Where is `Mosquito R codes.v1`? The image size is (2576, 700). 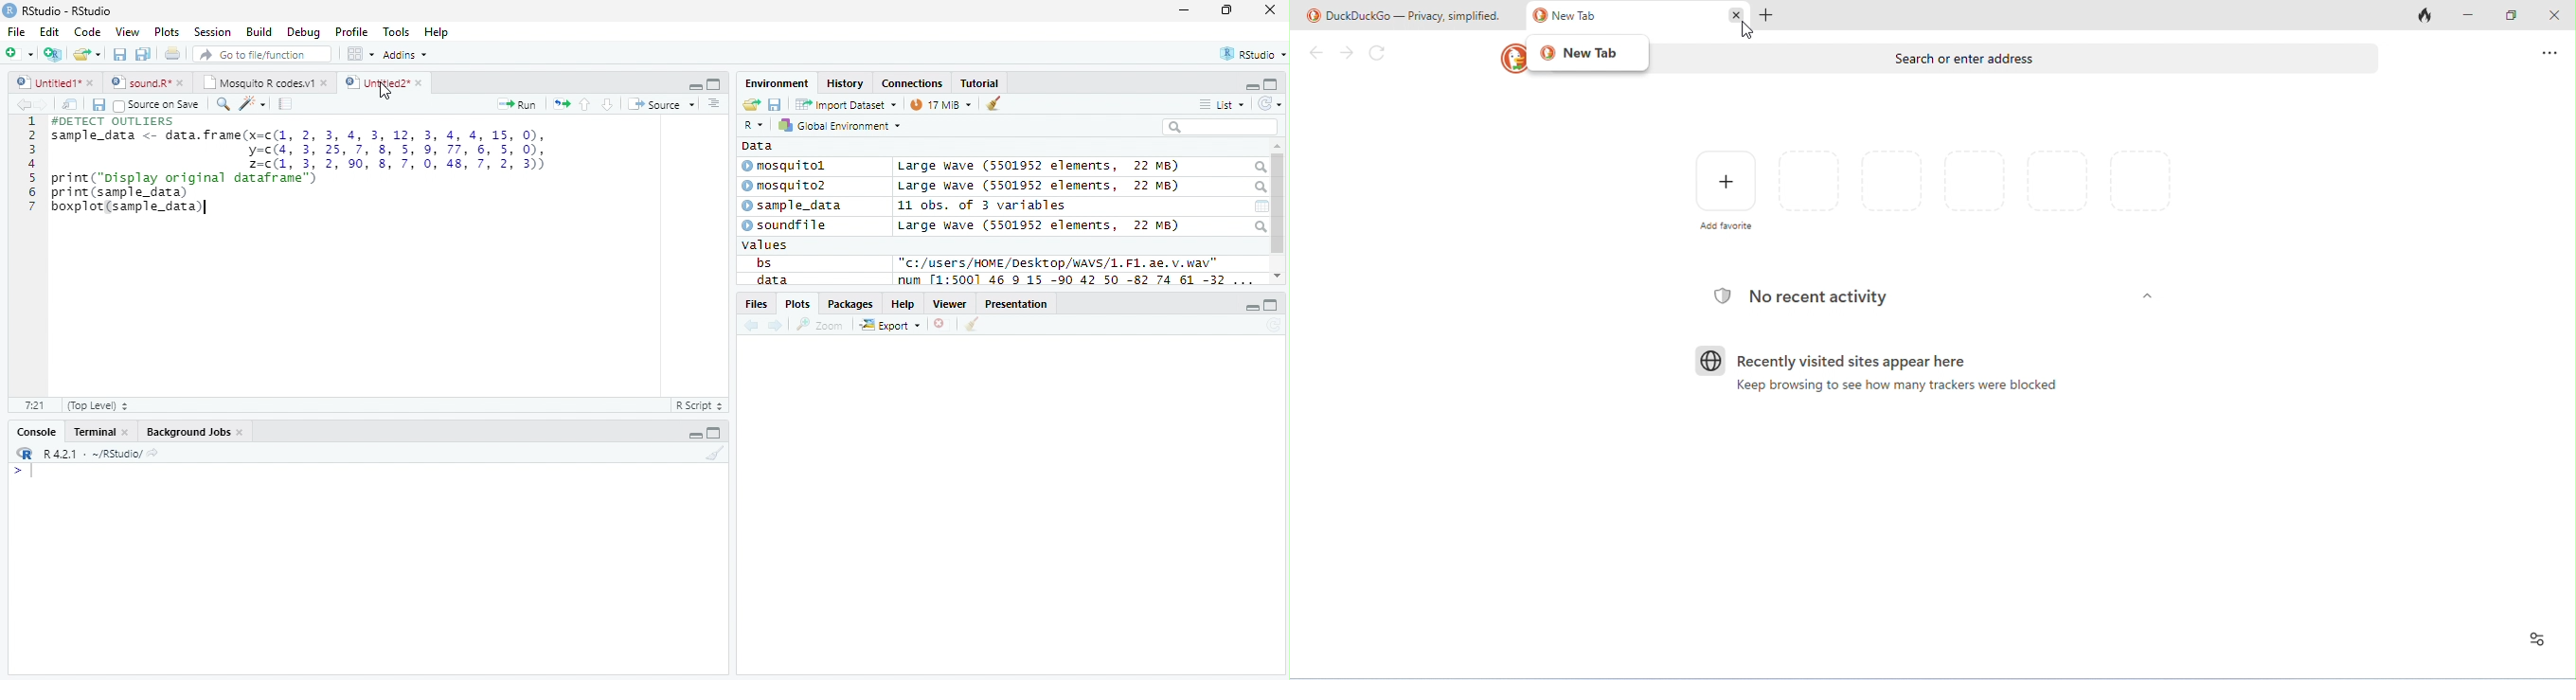
Mosquito R codes.v1 is located at coordinates (262, 81).